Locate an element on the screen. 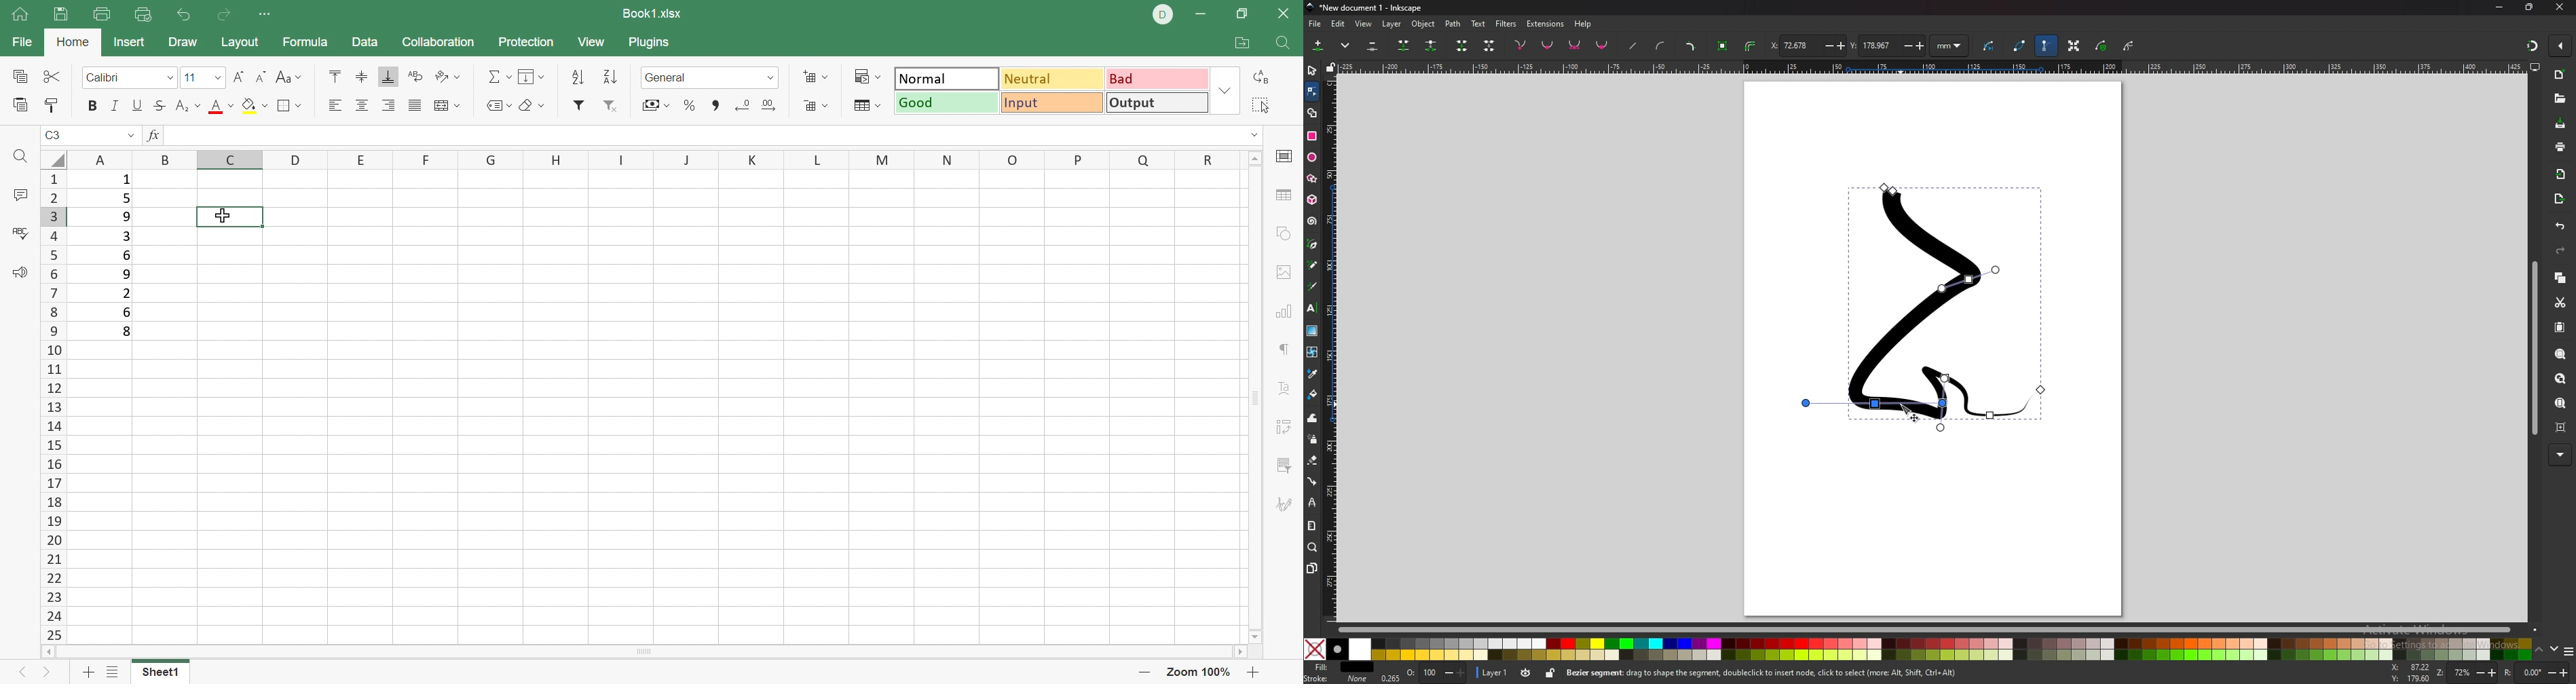  Table settings is located at coordinates (1284, 195).